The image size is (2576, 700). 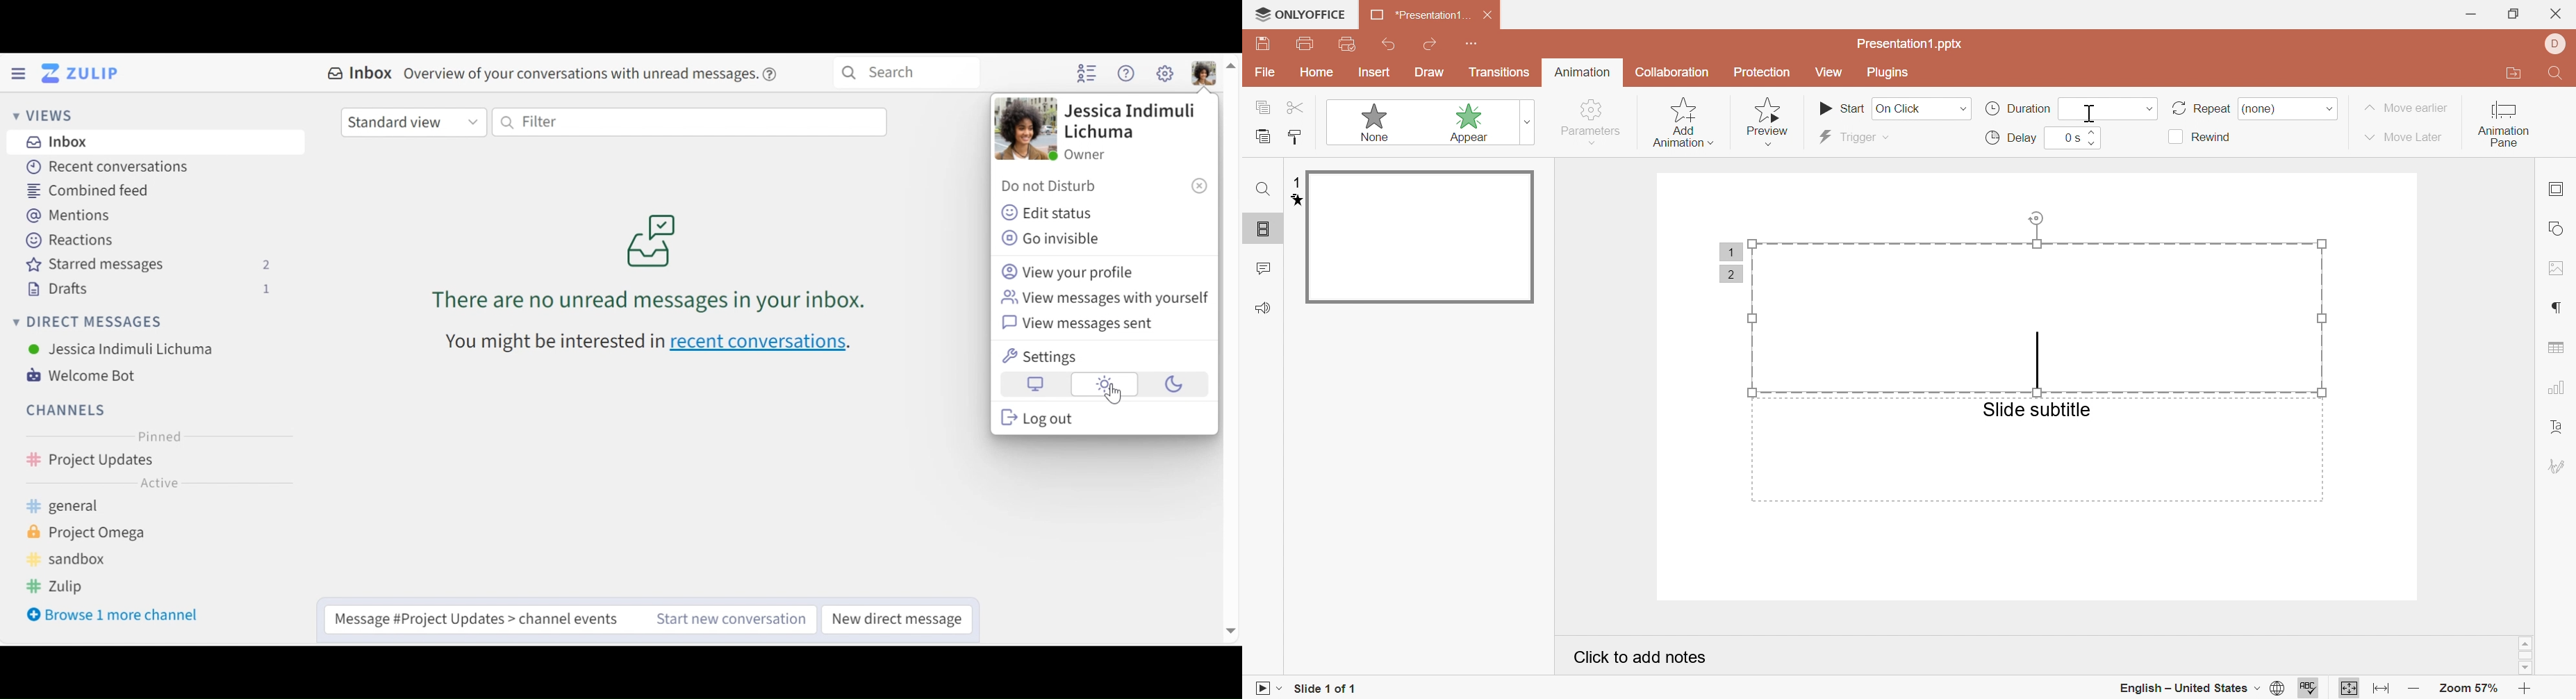 What do you see at coordinates (67, 588) in the screenshot?
I see `Zulip` at bounding box center [67, 588].